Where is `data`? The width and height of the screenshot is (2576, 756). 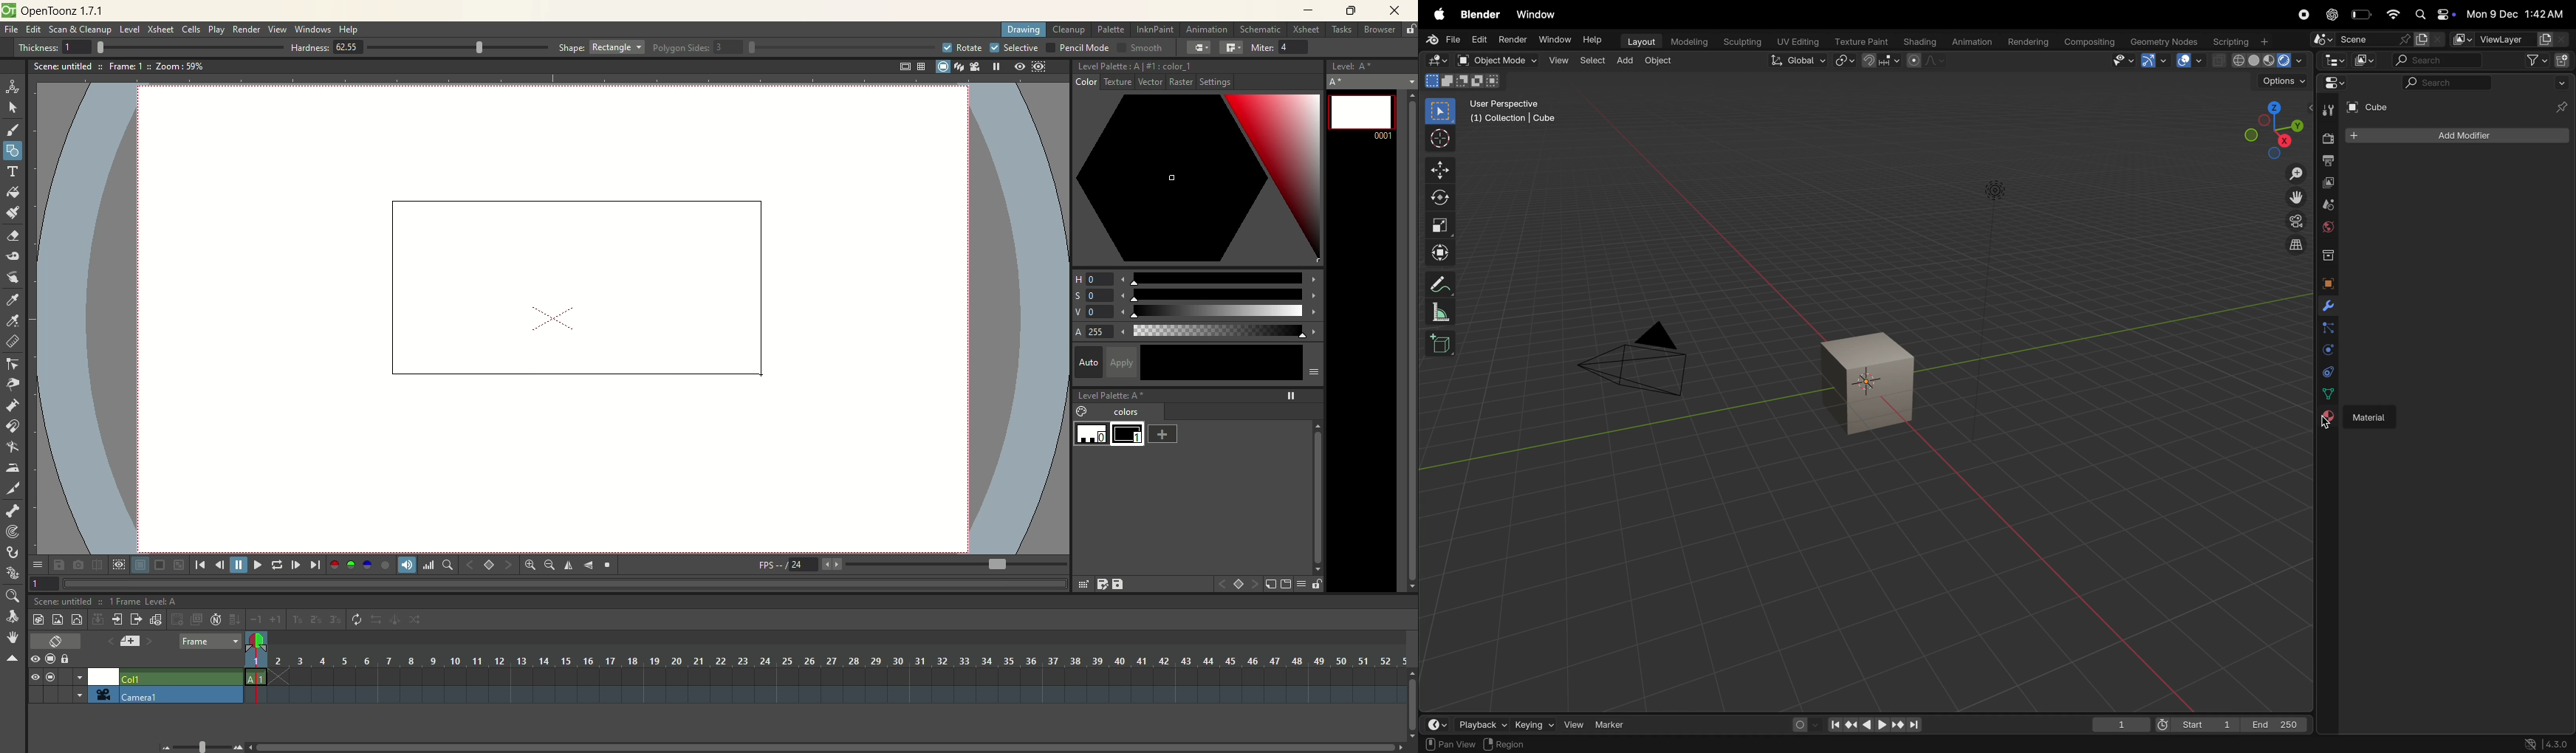
data is located at coordinates (2330, 393).